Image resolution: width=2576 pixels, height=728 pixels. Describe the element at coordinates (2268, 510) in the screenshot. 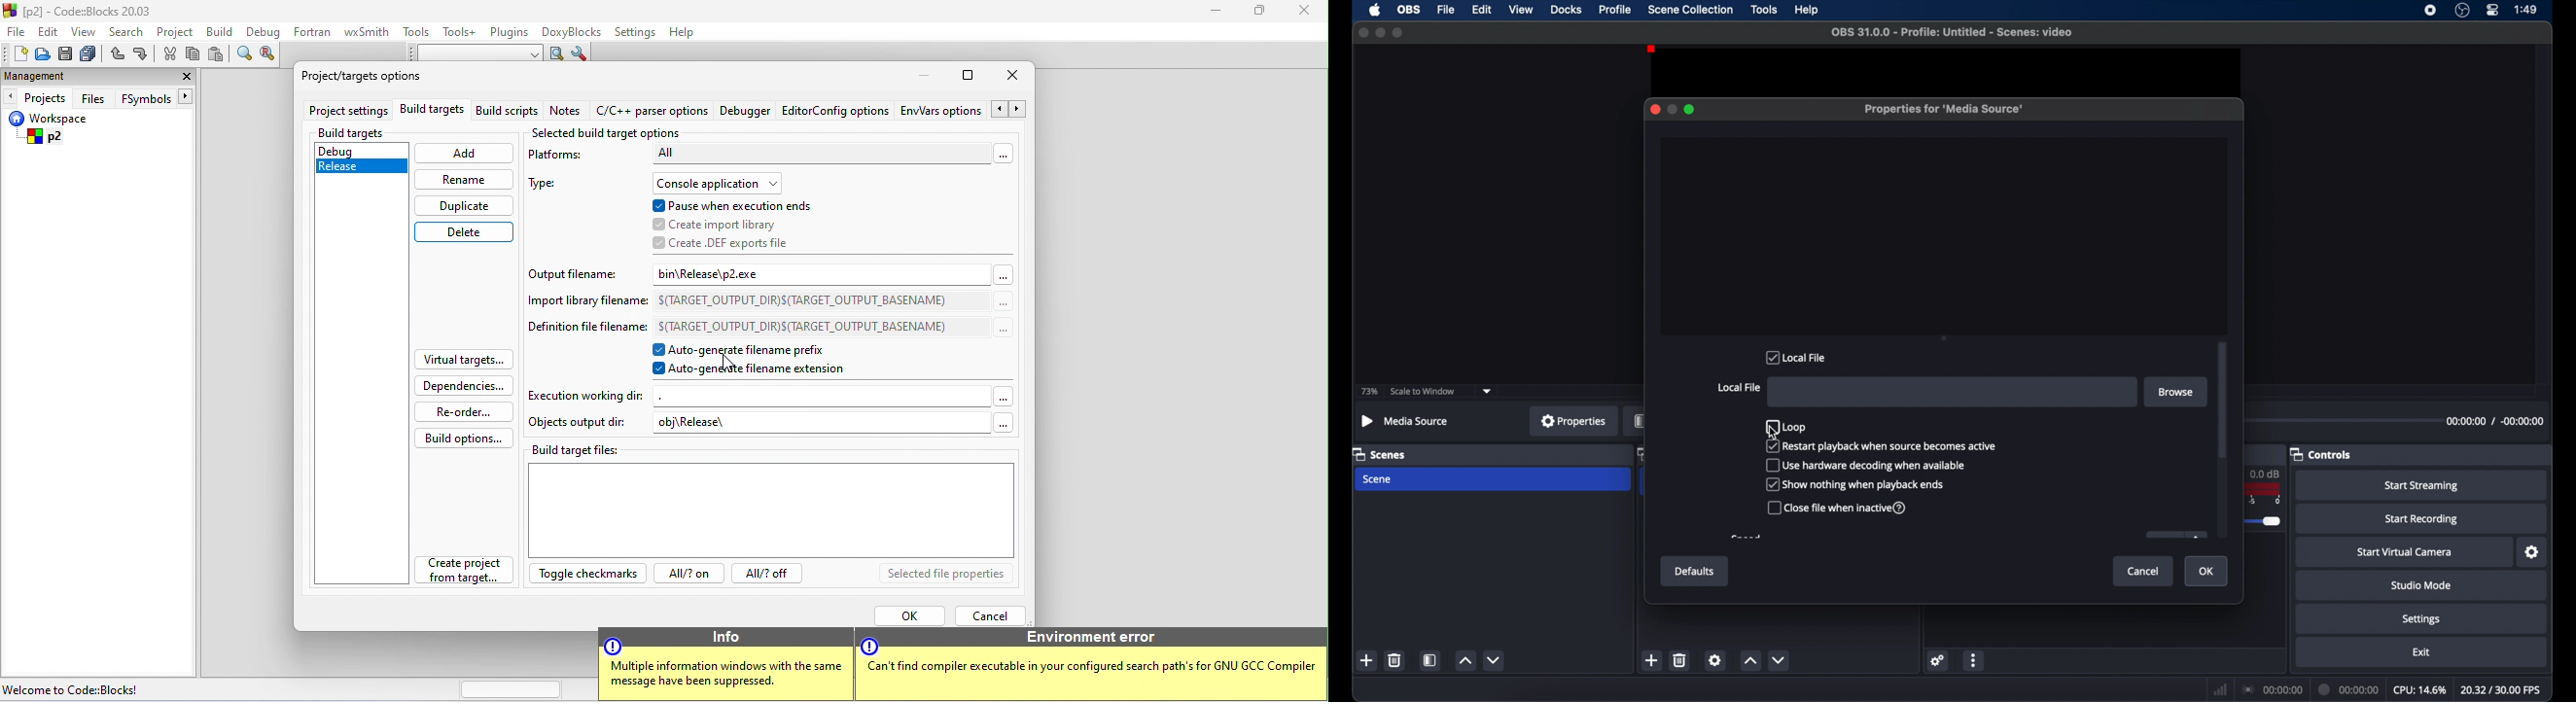

I see `timeline` at that location.